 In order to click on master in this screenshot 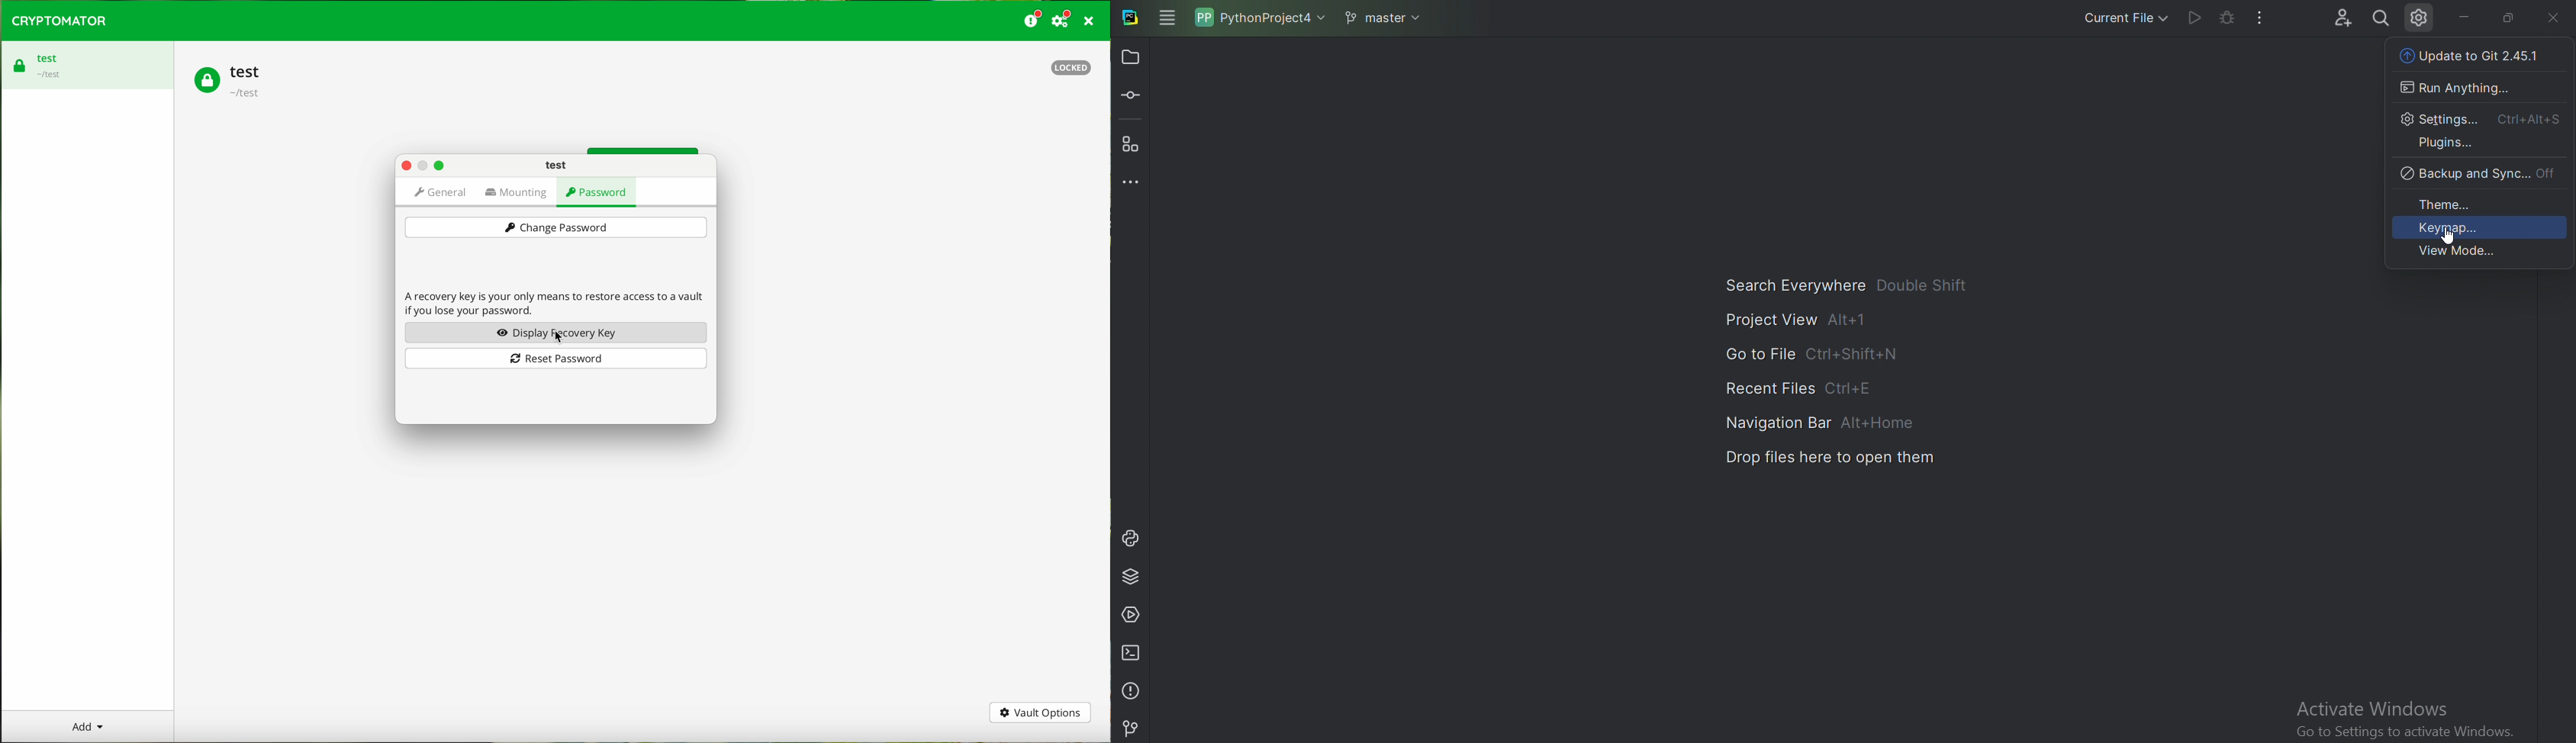, I will do `click(1382, 17)`.